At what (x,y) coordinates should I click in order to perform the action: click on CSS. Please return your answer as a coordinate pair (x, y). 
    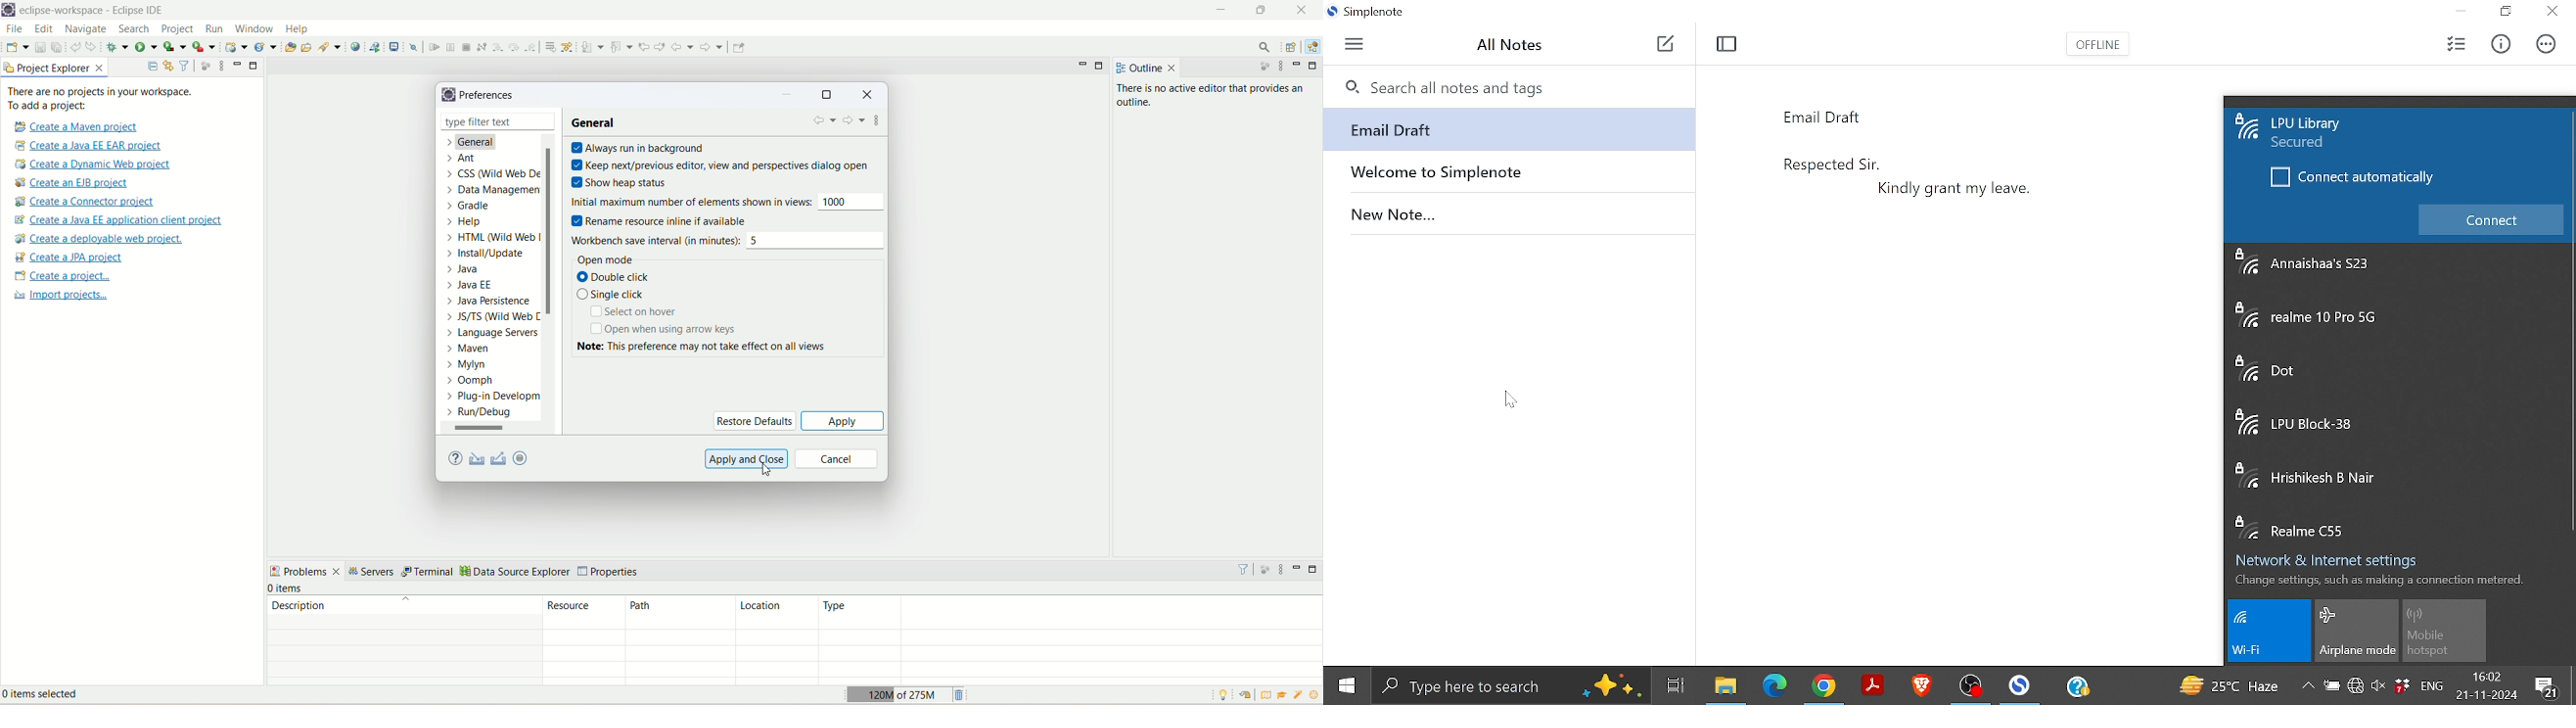
    Looking at the image, I should click on (491, 176).